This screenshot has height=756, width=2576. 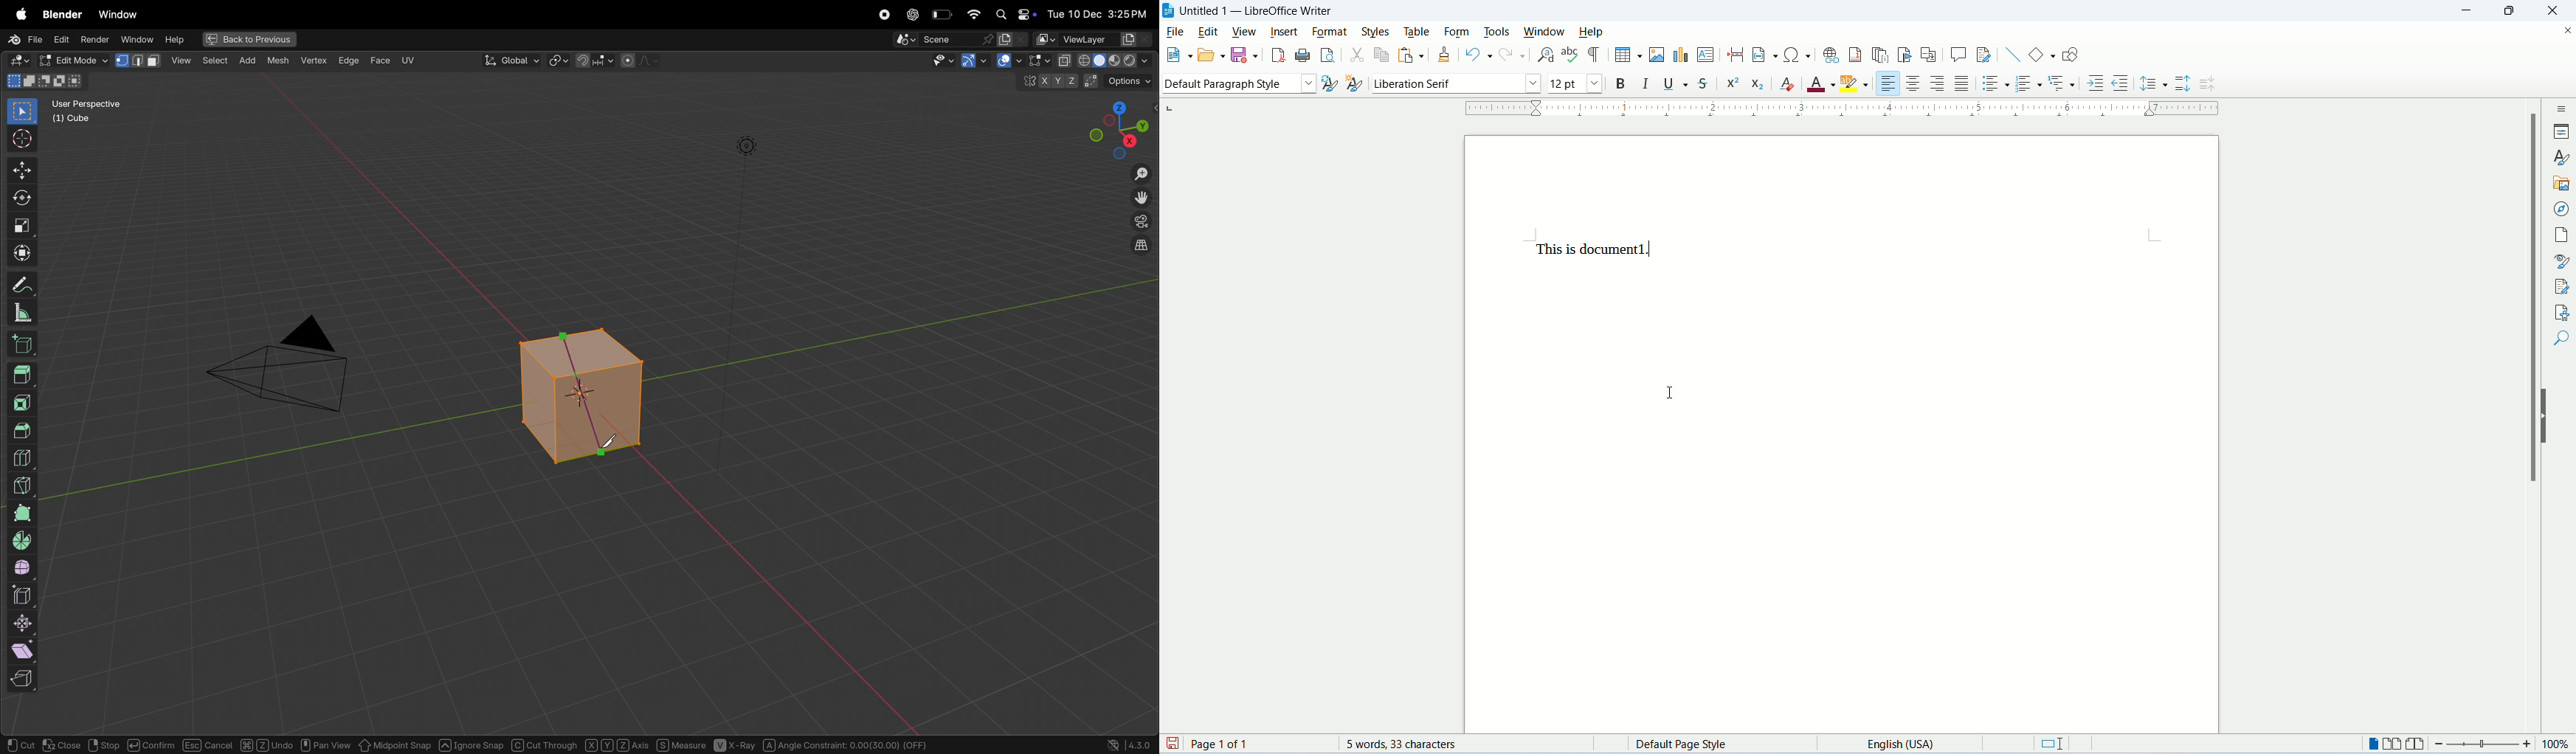 I want to click on clear formatting, so click(x=1789, y=85).